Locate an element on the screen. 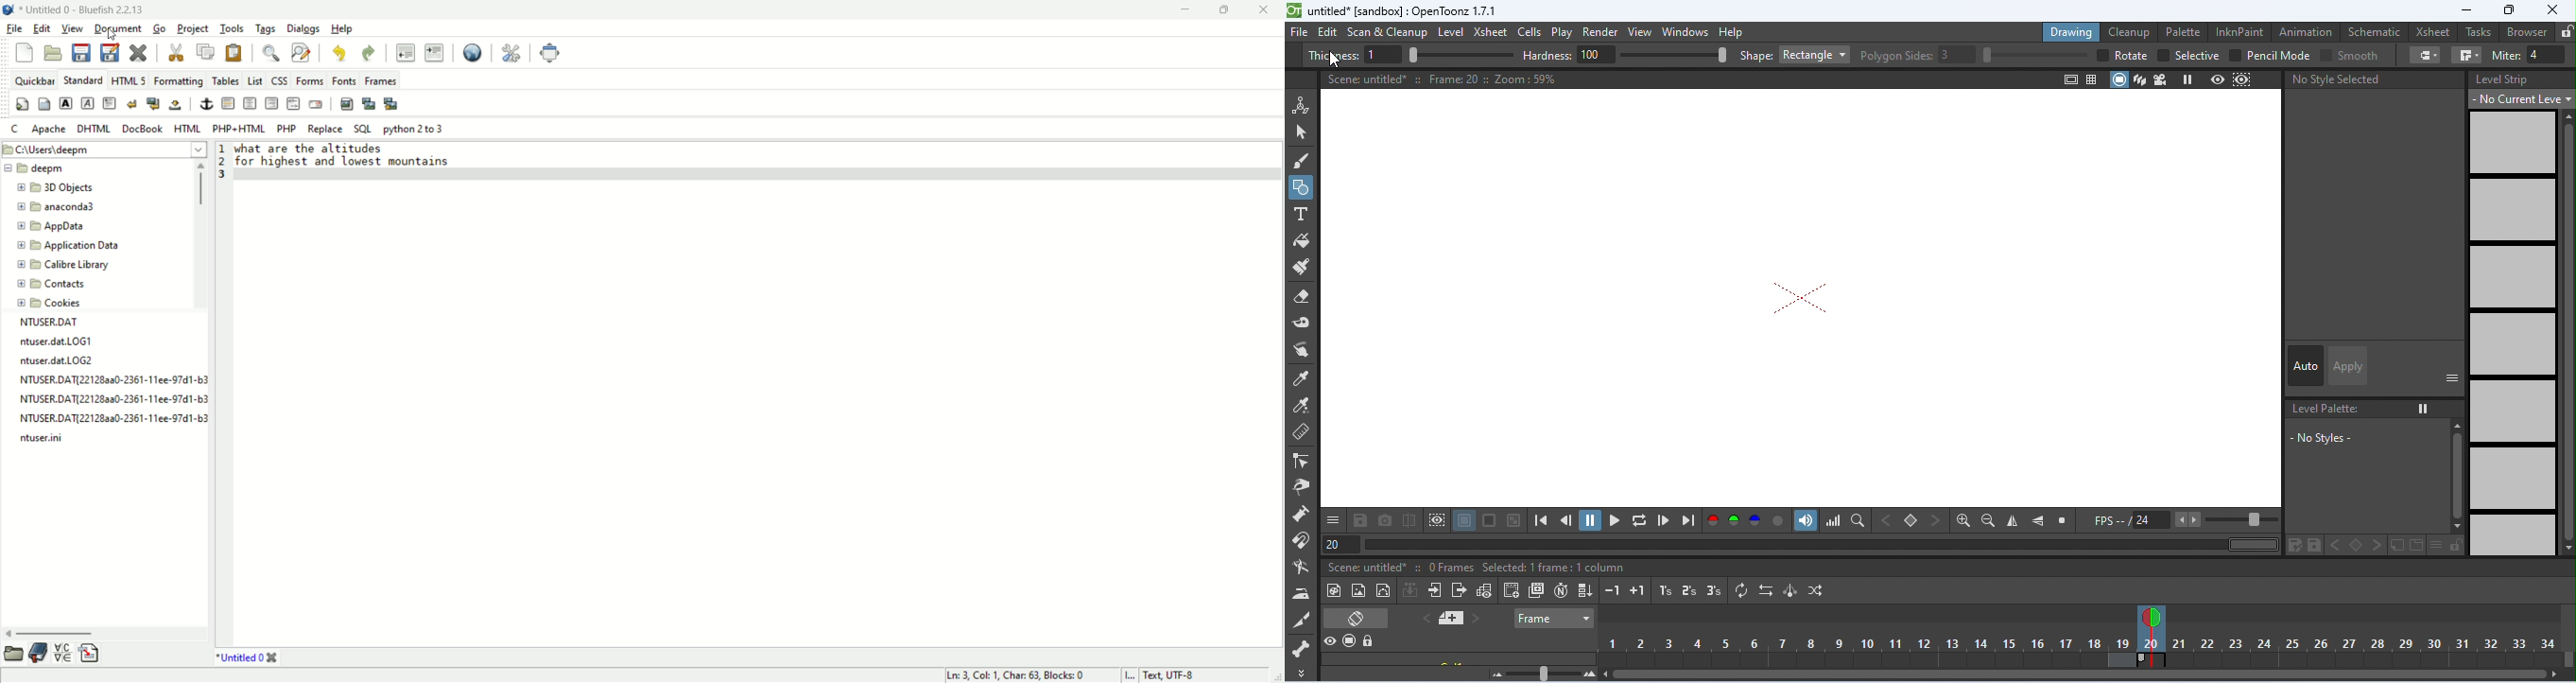  color change in save palette is located at coordinates (2314, 546).